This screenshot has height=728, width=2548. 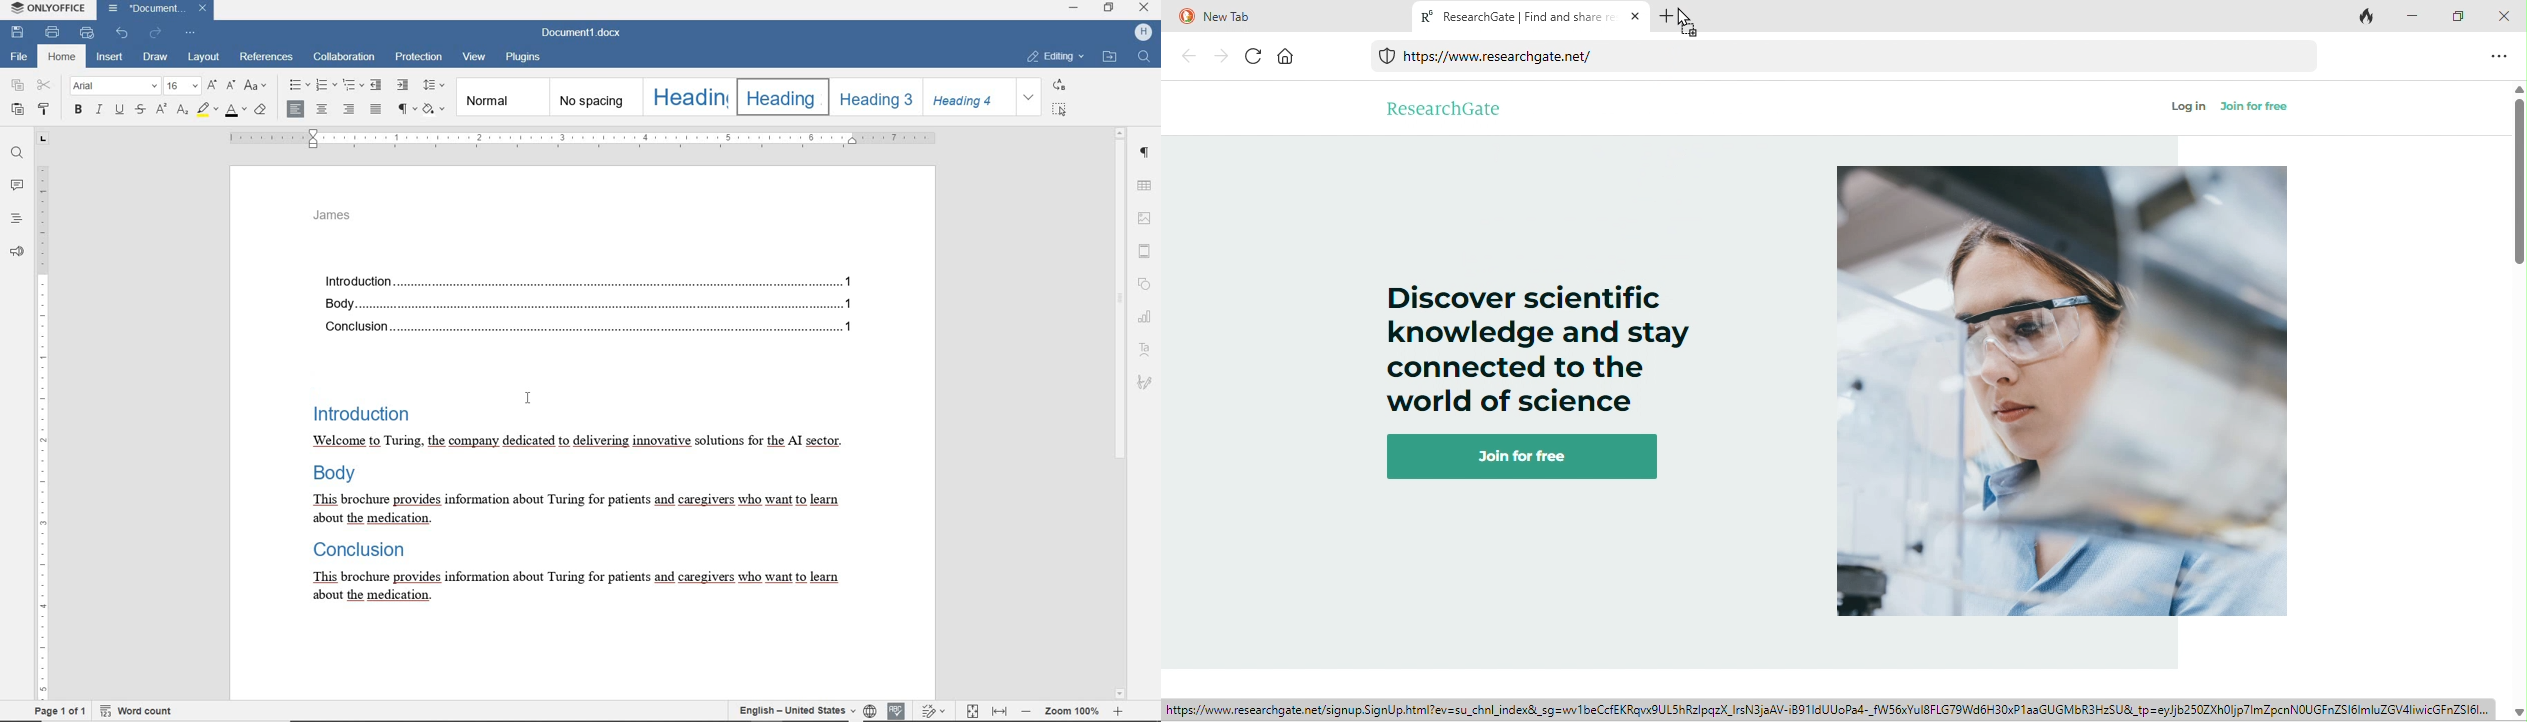 What do you see at coordinates (299, 85) in the screenshot?
I see `bullets` at bounding box center [299, 85].